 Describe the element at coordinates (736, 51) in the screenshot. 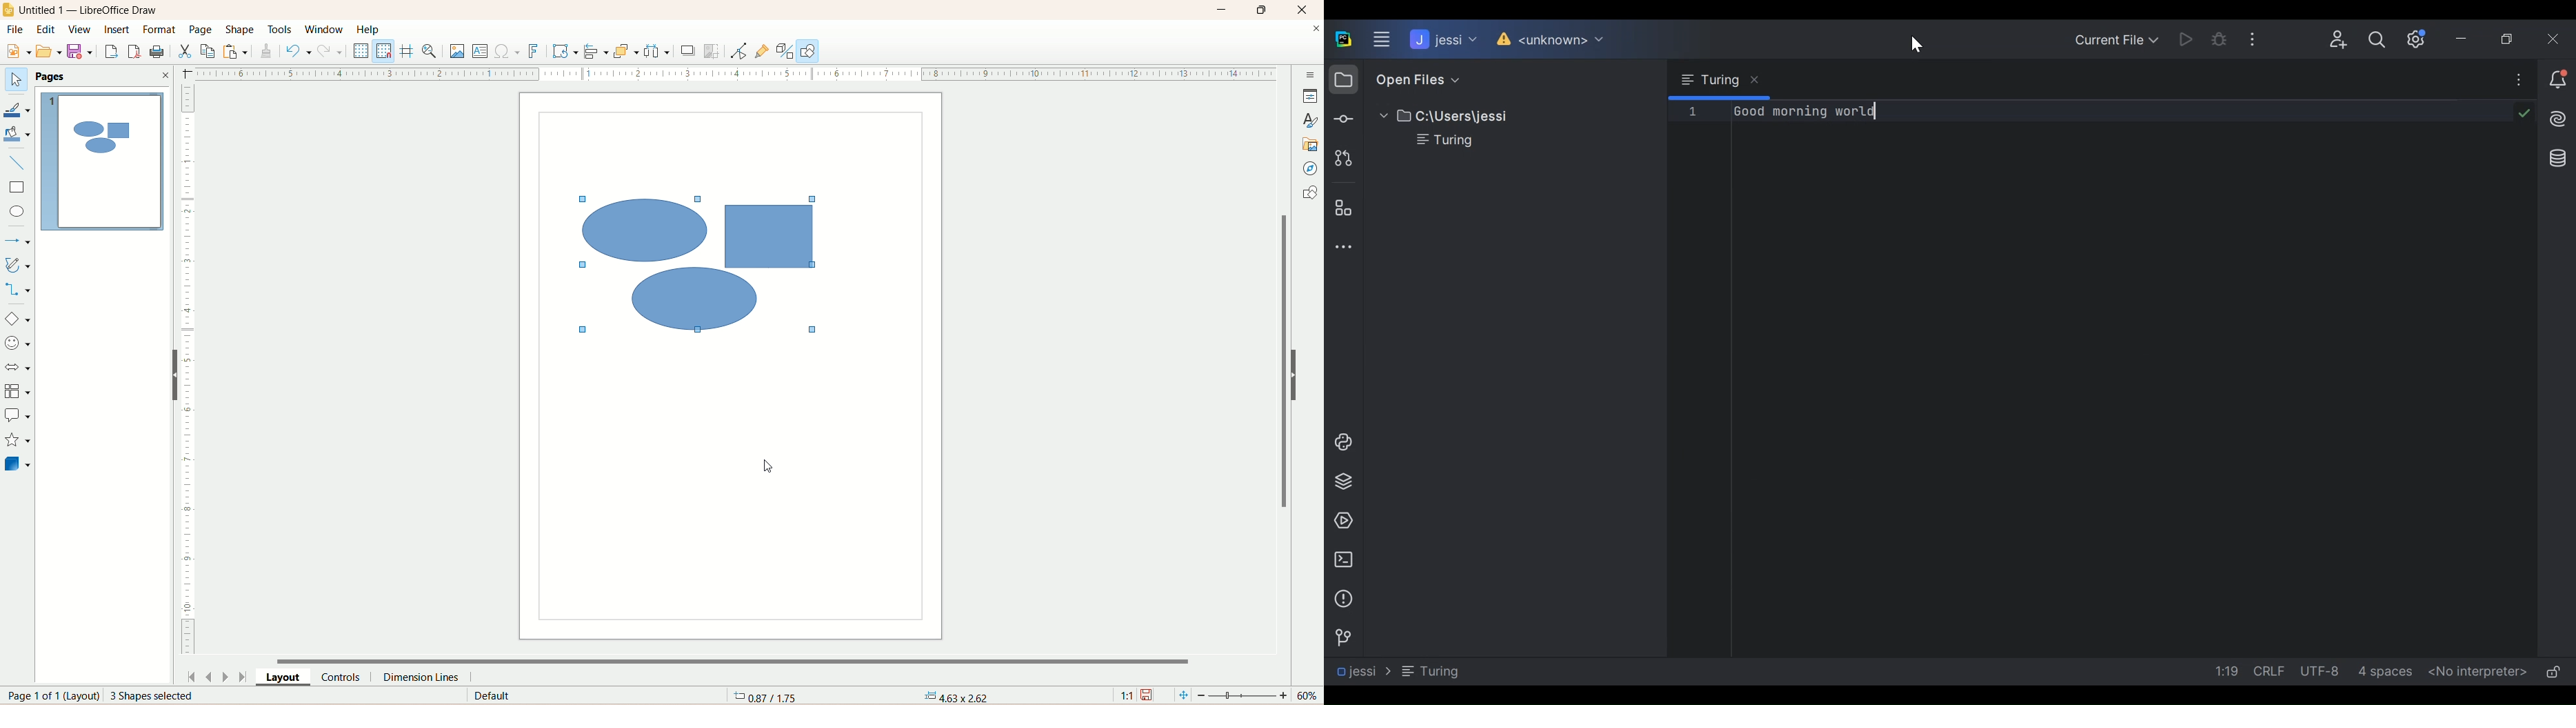

I see `point edit` at that location.